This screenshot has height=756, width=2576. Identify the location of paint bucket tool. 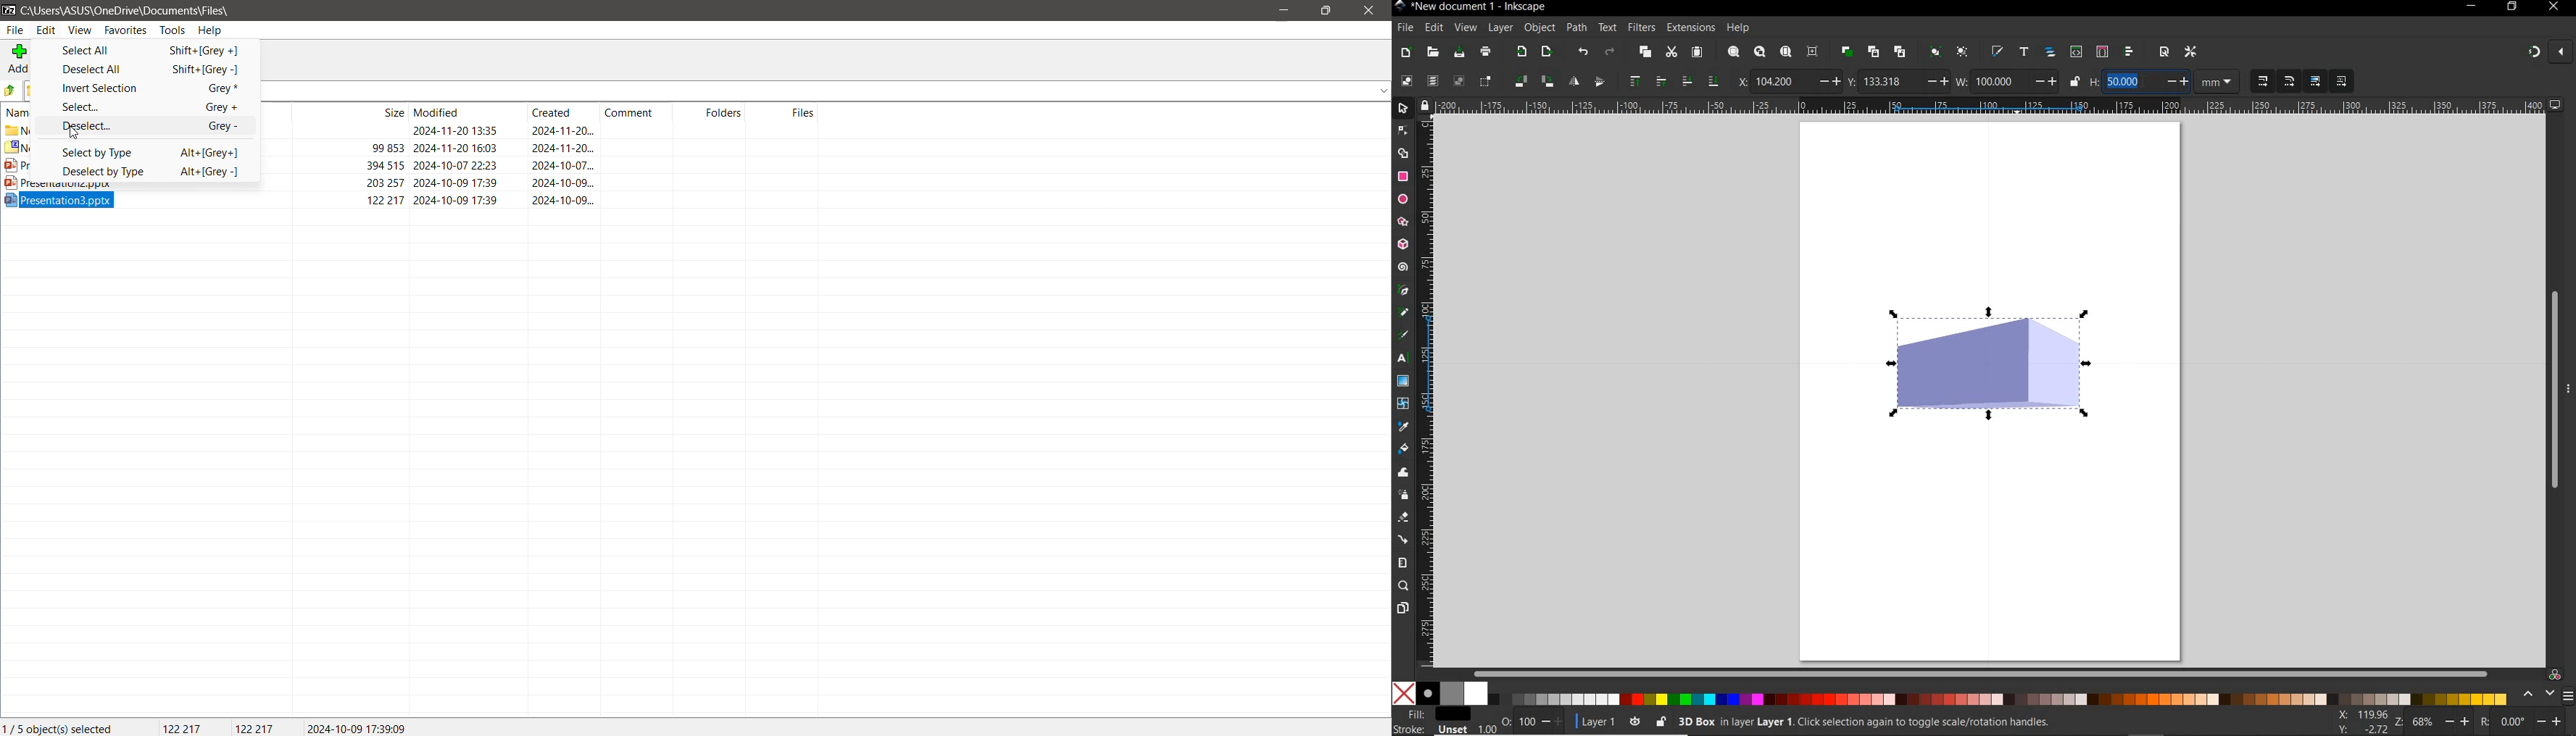
(1404, 449).